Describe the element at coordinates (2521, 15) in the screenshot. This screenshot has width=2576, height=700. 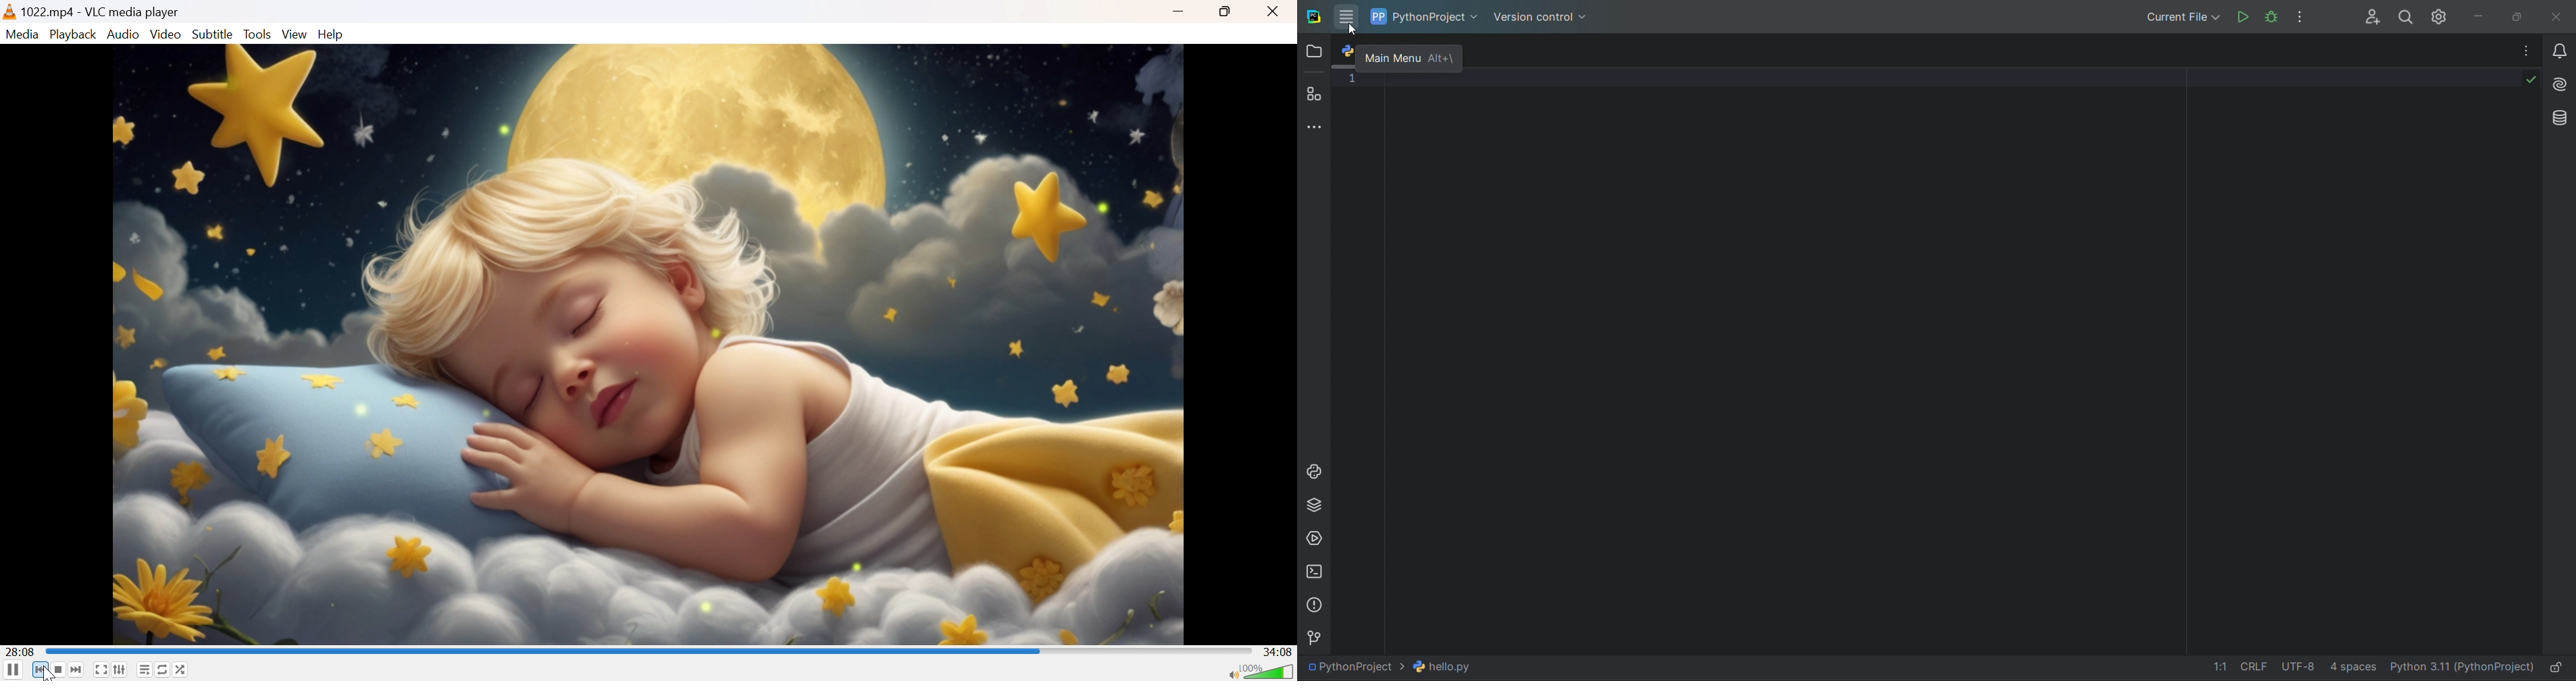
I see `maximize` at that location.